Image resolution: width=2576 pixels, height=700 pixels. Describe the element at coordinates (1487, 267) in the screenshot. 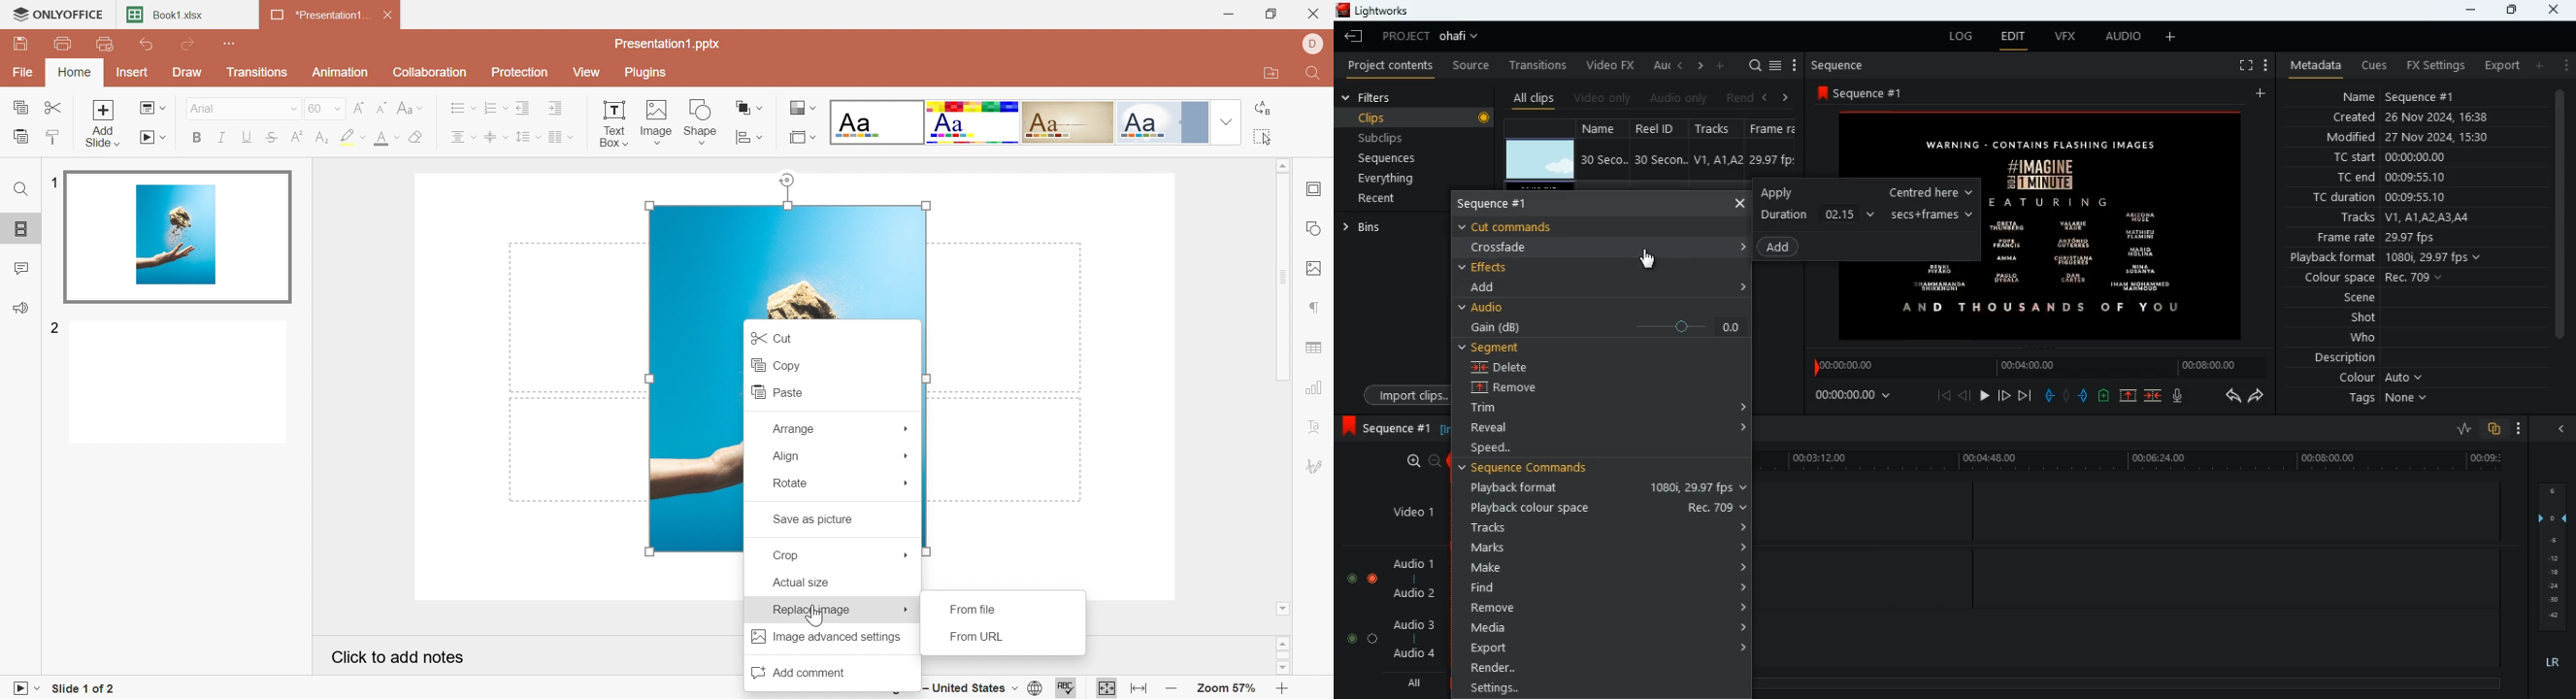

I see `effects` at that location.